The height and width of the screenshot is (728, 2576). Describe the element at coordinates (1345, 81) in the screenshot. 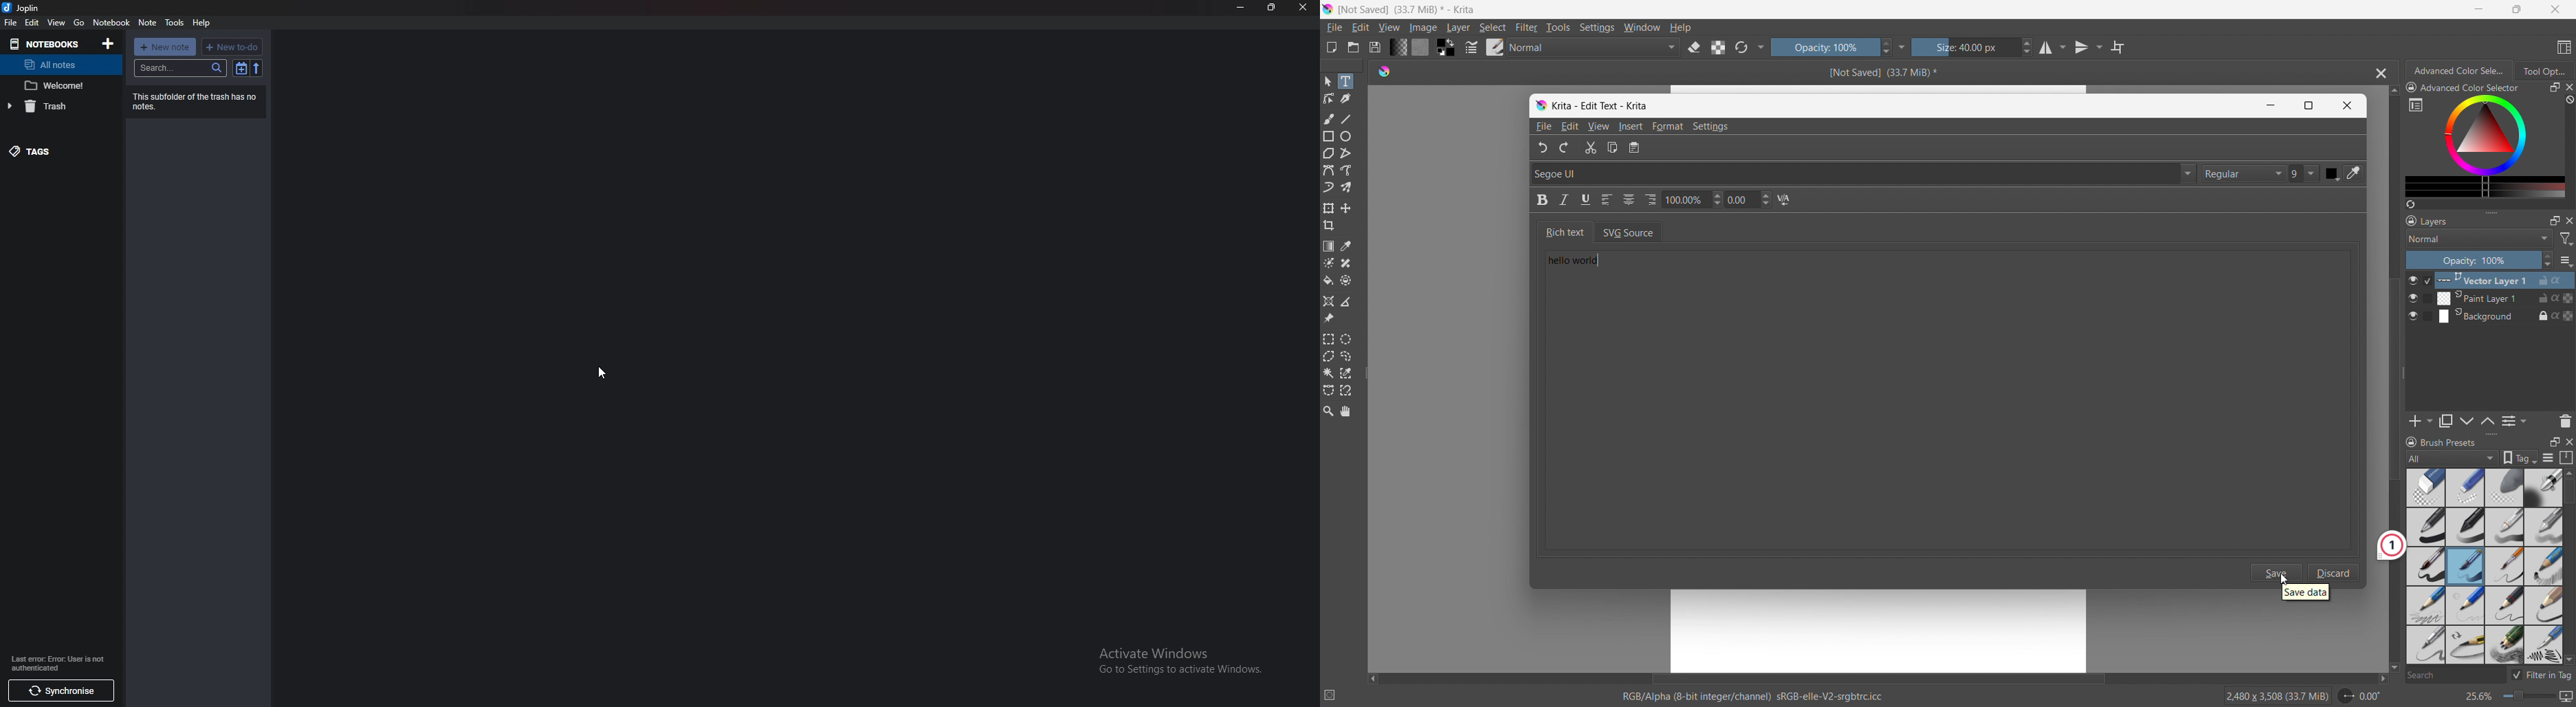

I see `text tool selected` at that location.